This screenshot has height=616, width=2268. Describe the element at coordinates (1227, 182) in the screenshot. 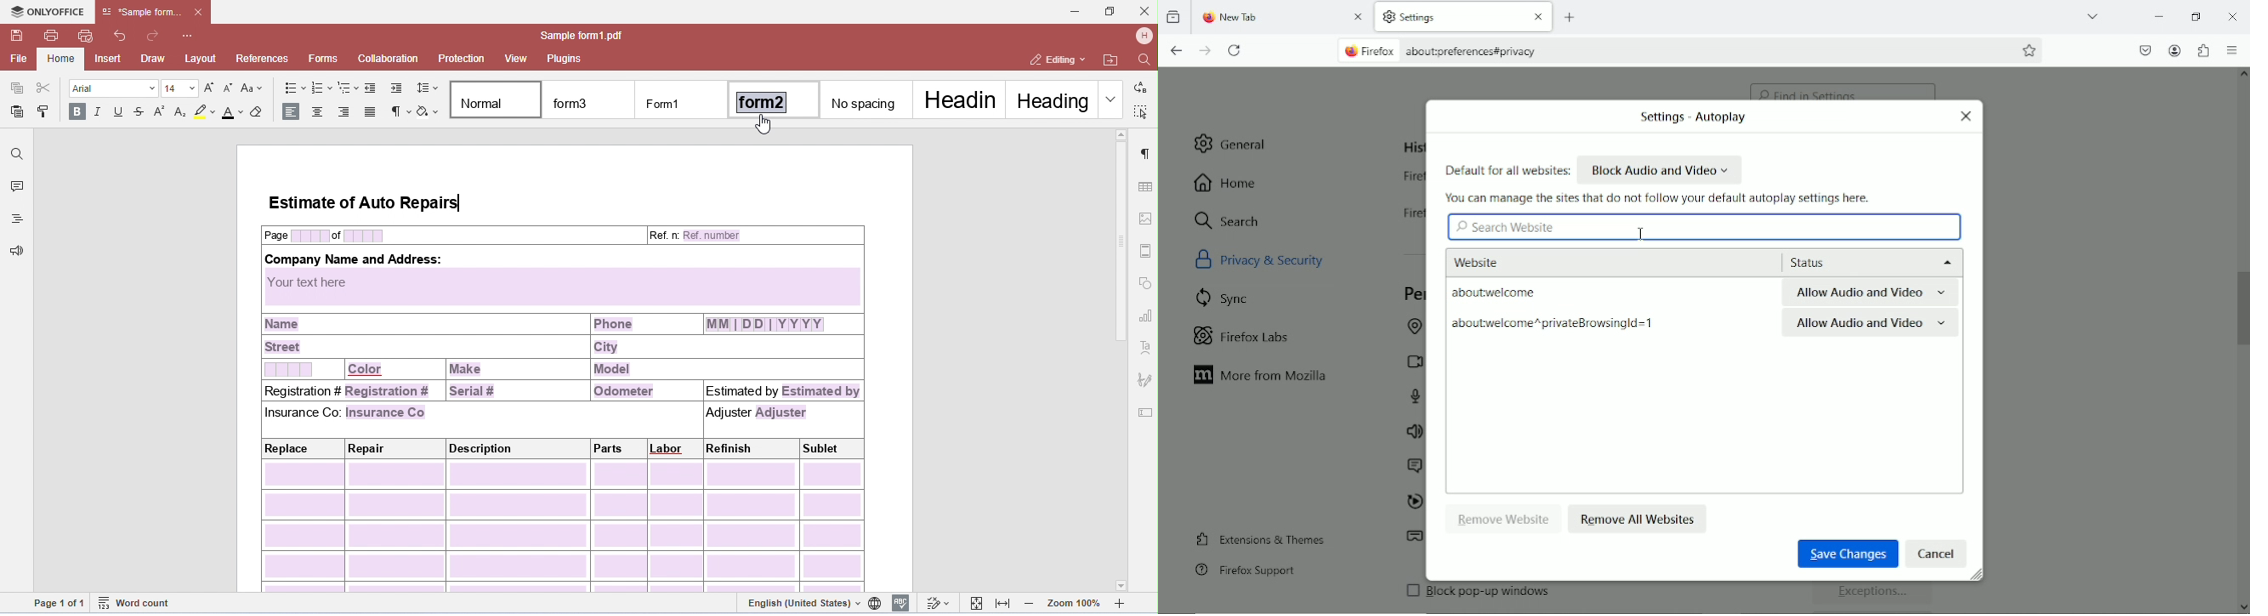

I see `home` at that location.